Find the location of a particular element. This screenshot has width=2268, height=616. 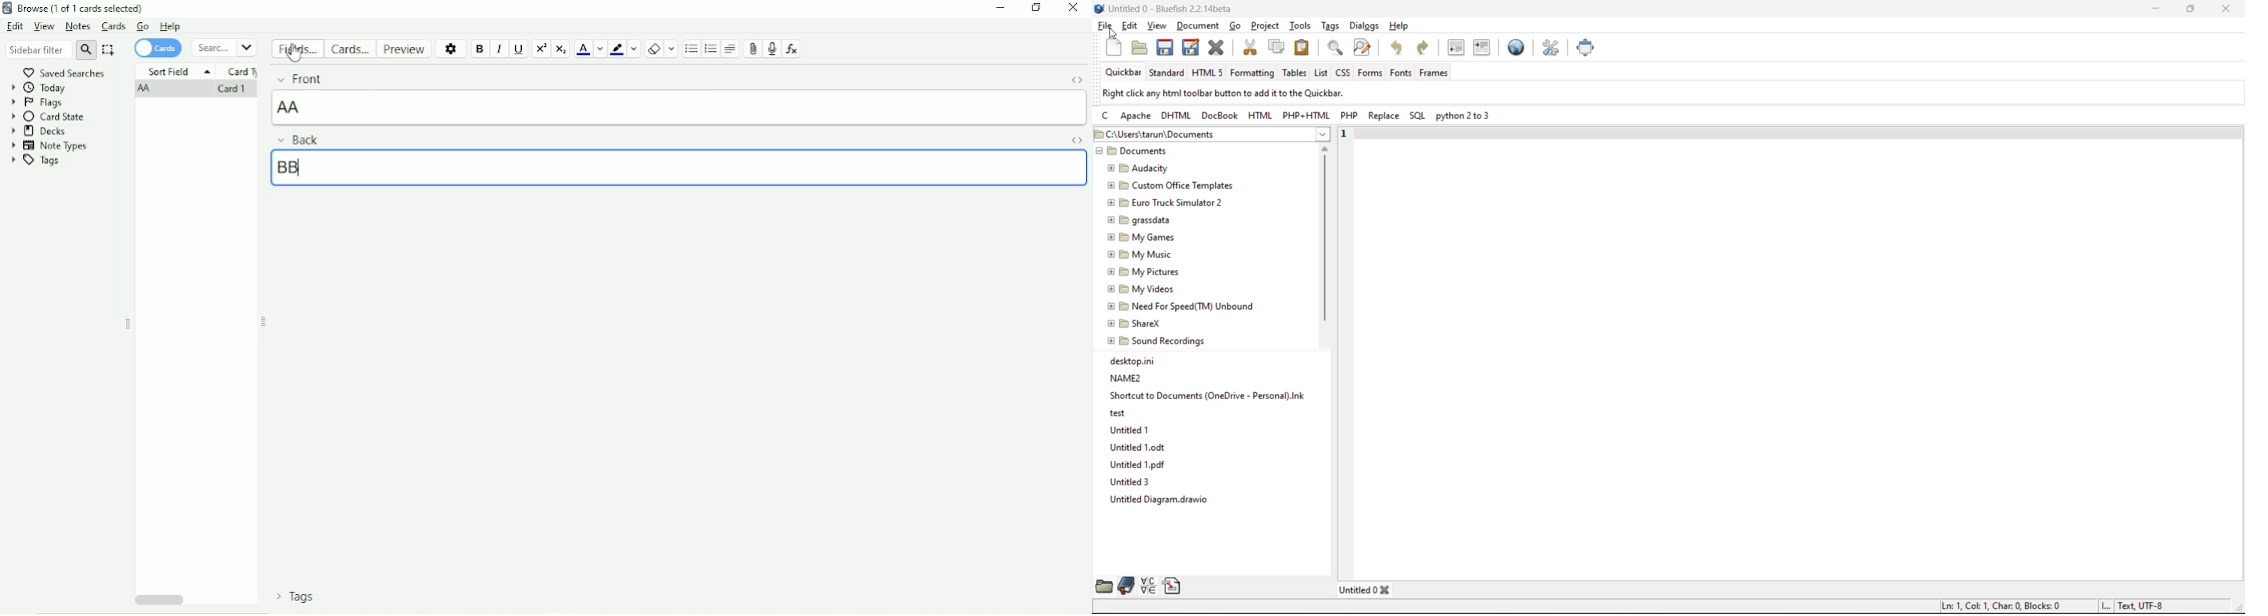

file browser is located at coordinates (1104, 586).